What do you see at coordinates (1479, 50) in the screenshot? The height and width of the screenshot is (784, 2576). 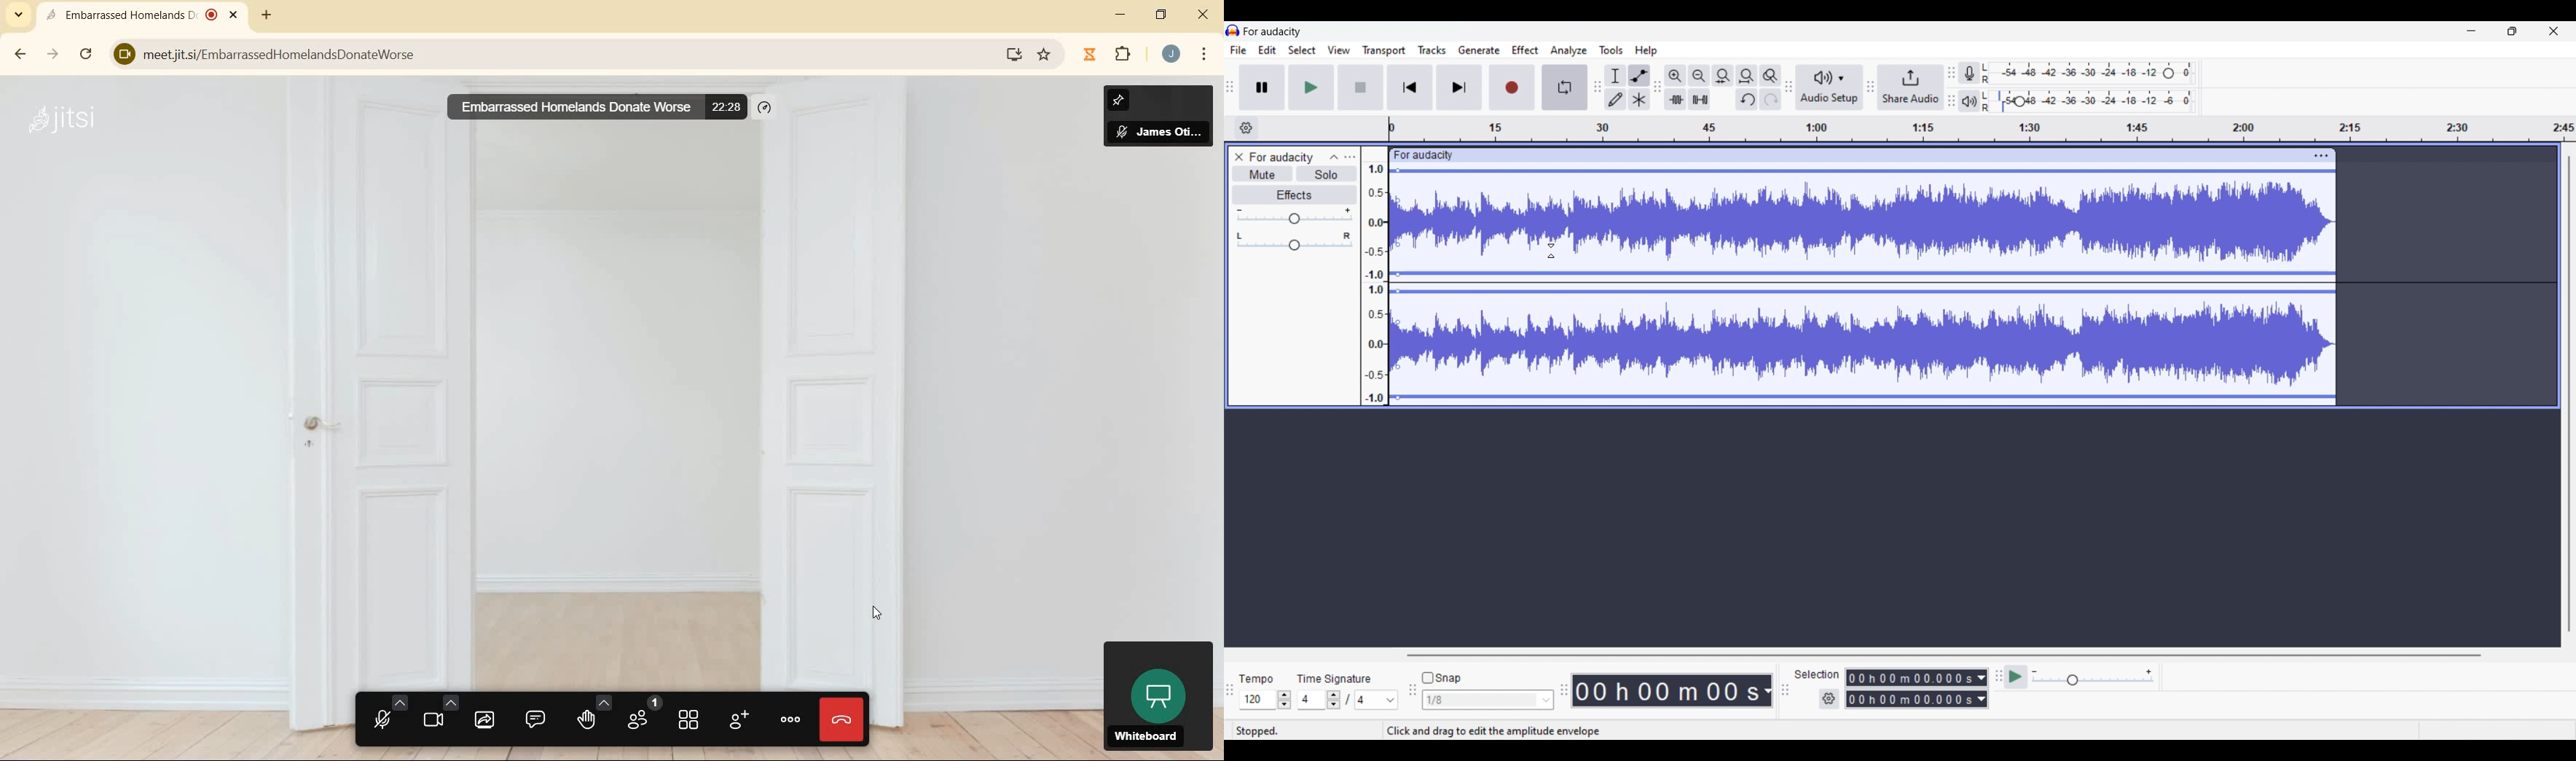 I see `Generate` at bounding box center [1479, 50].